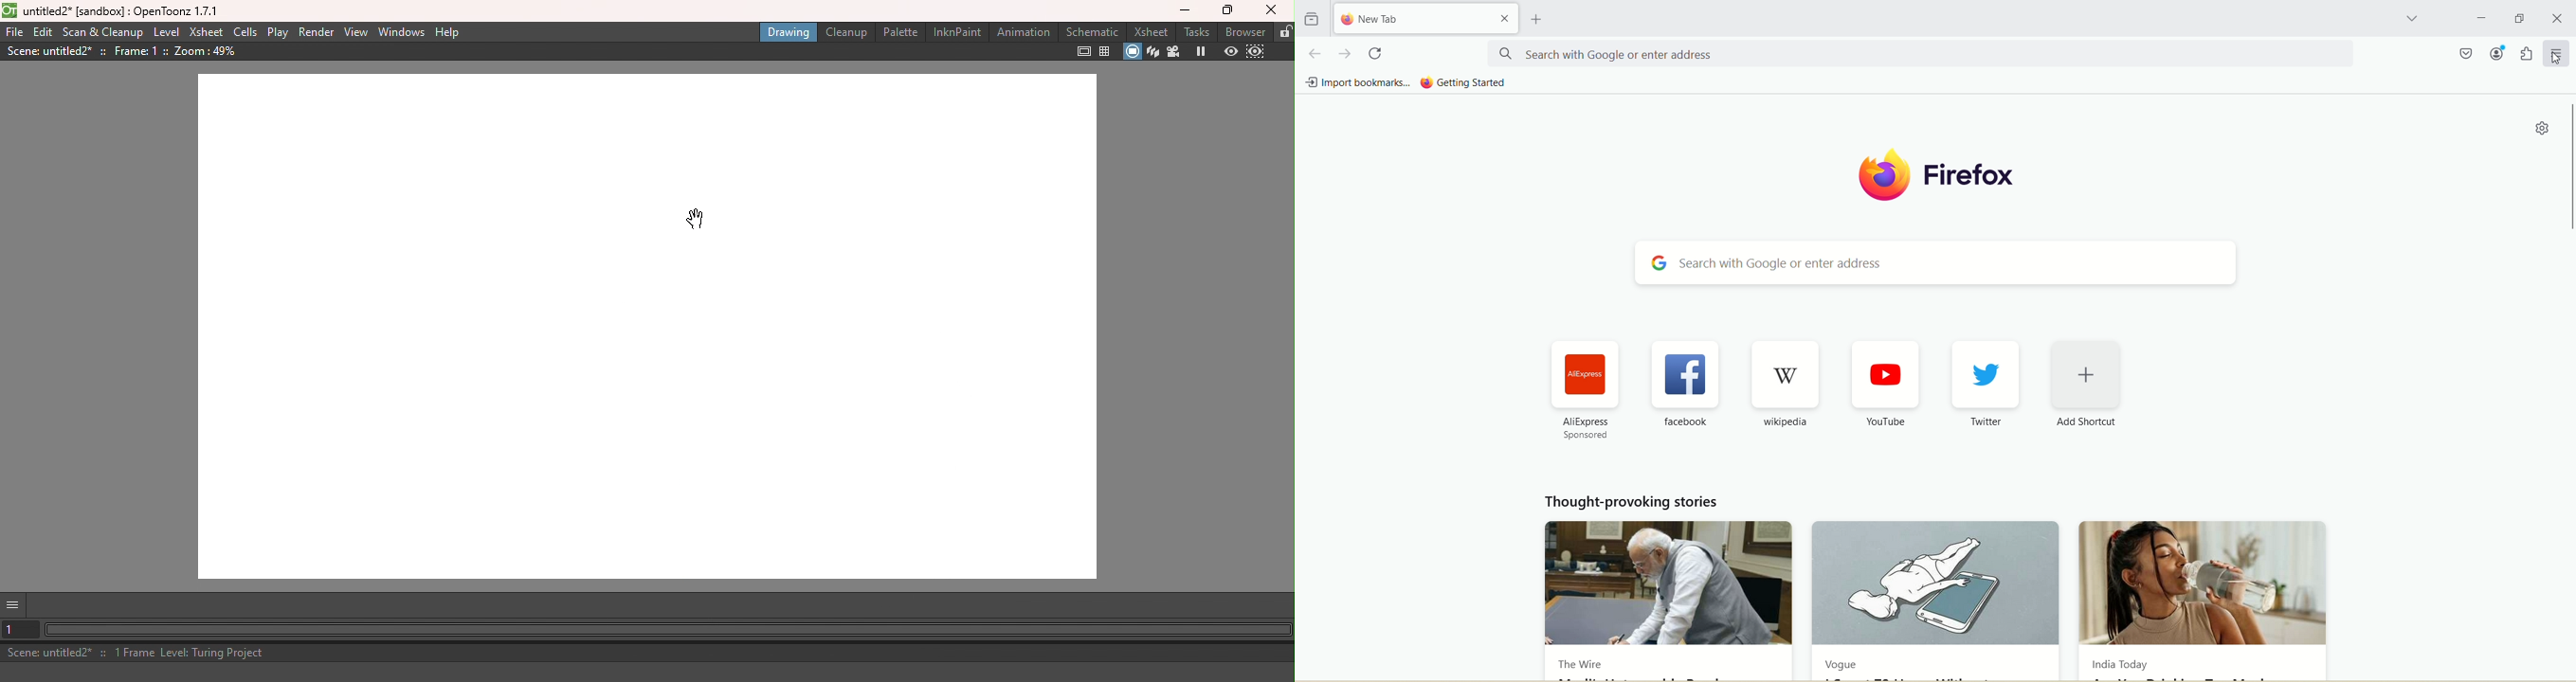 The height and width of the screenshot is (700, 2576). What do you see at coordinates (2087, 424) in the screenshot?
I see `Add Shortcut` at bounding box center [2087, 424].